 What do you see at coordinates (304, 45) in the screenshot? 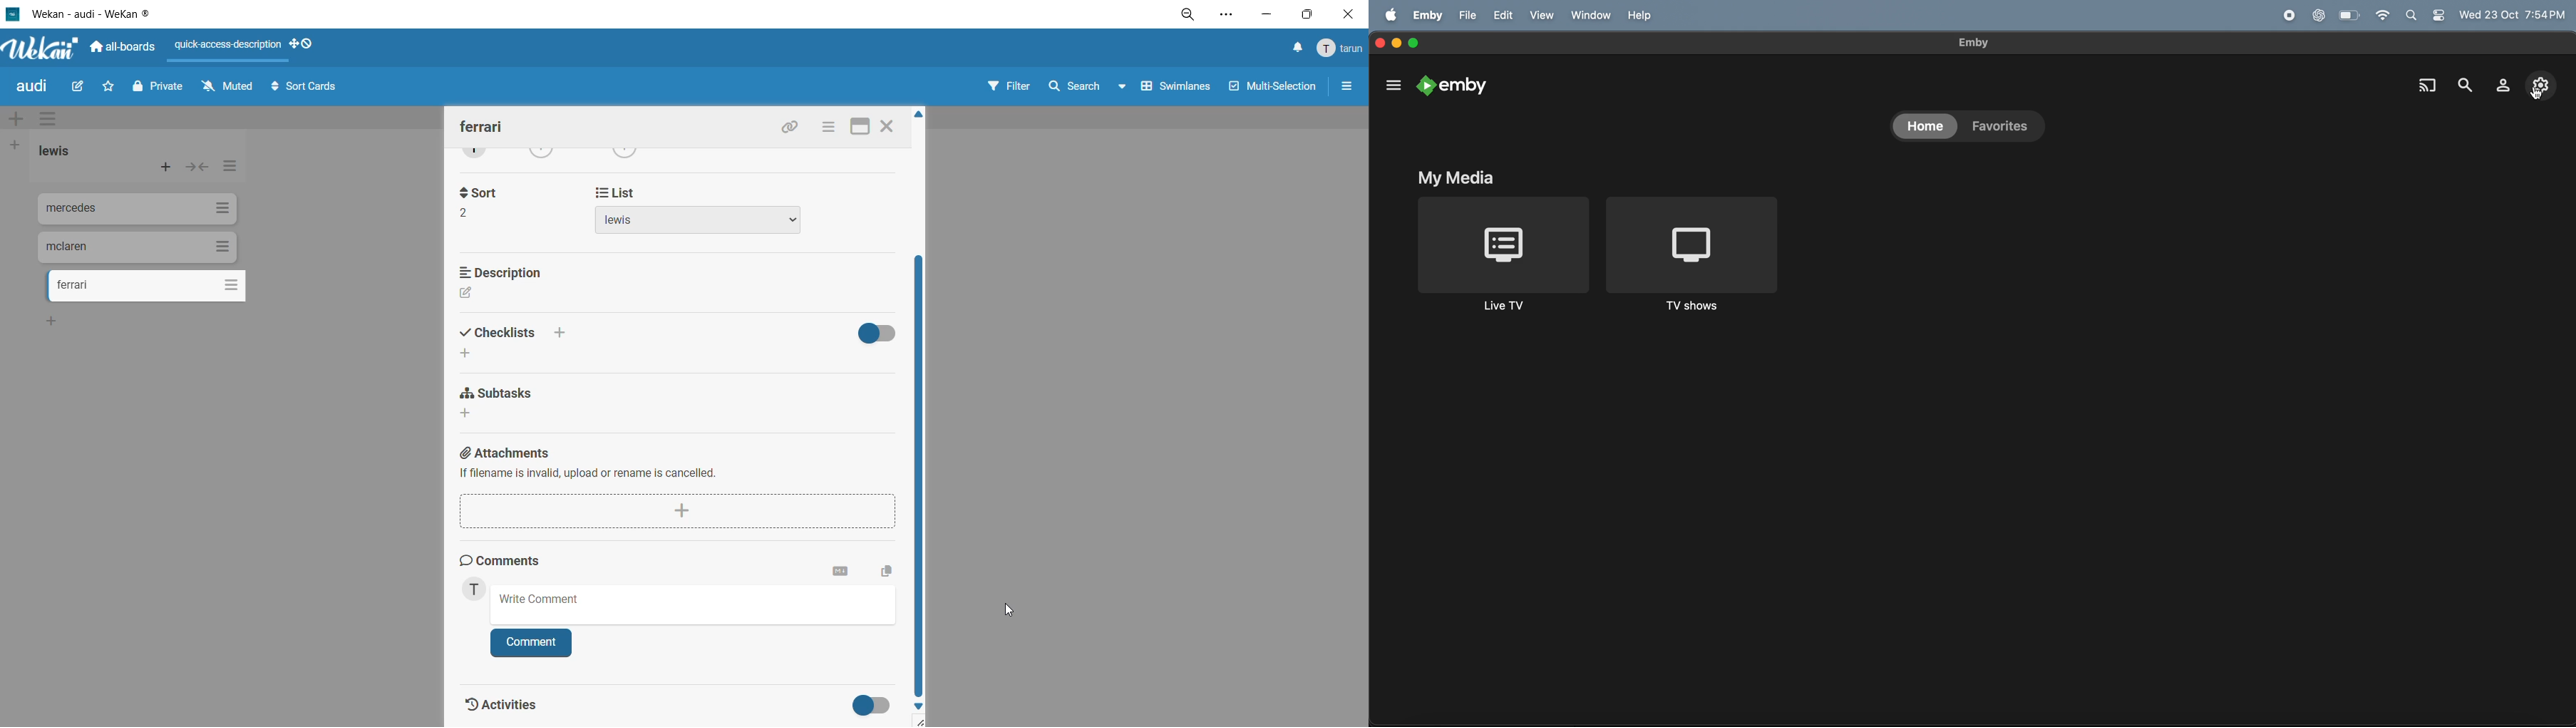
I see `show desktop drag handles` at bounding box center [304, 45].